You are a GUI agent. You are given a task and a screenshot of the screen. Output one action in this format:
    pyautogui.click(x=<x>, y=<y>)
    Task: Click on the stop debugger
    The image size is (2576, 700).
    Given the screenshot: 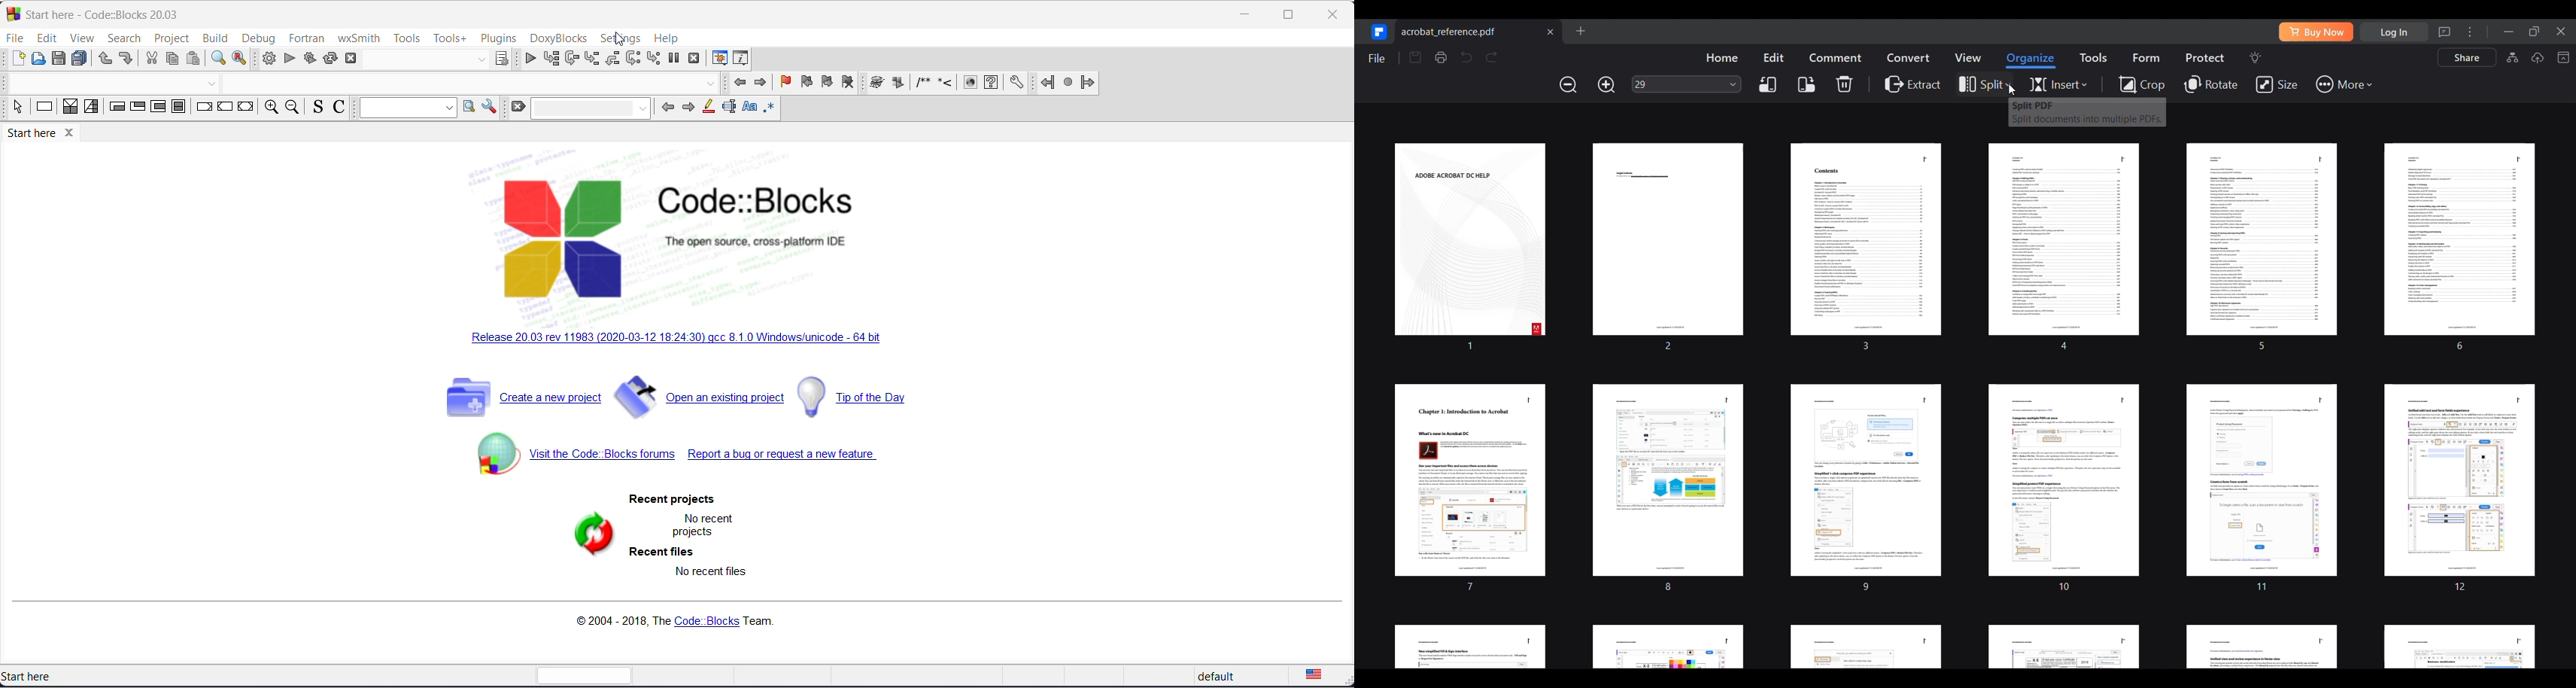 What is the action you would take?
    pyautogui.click(x=694, y=58)
    